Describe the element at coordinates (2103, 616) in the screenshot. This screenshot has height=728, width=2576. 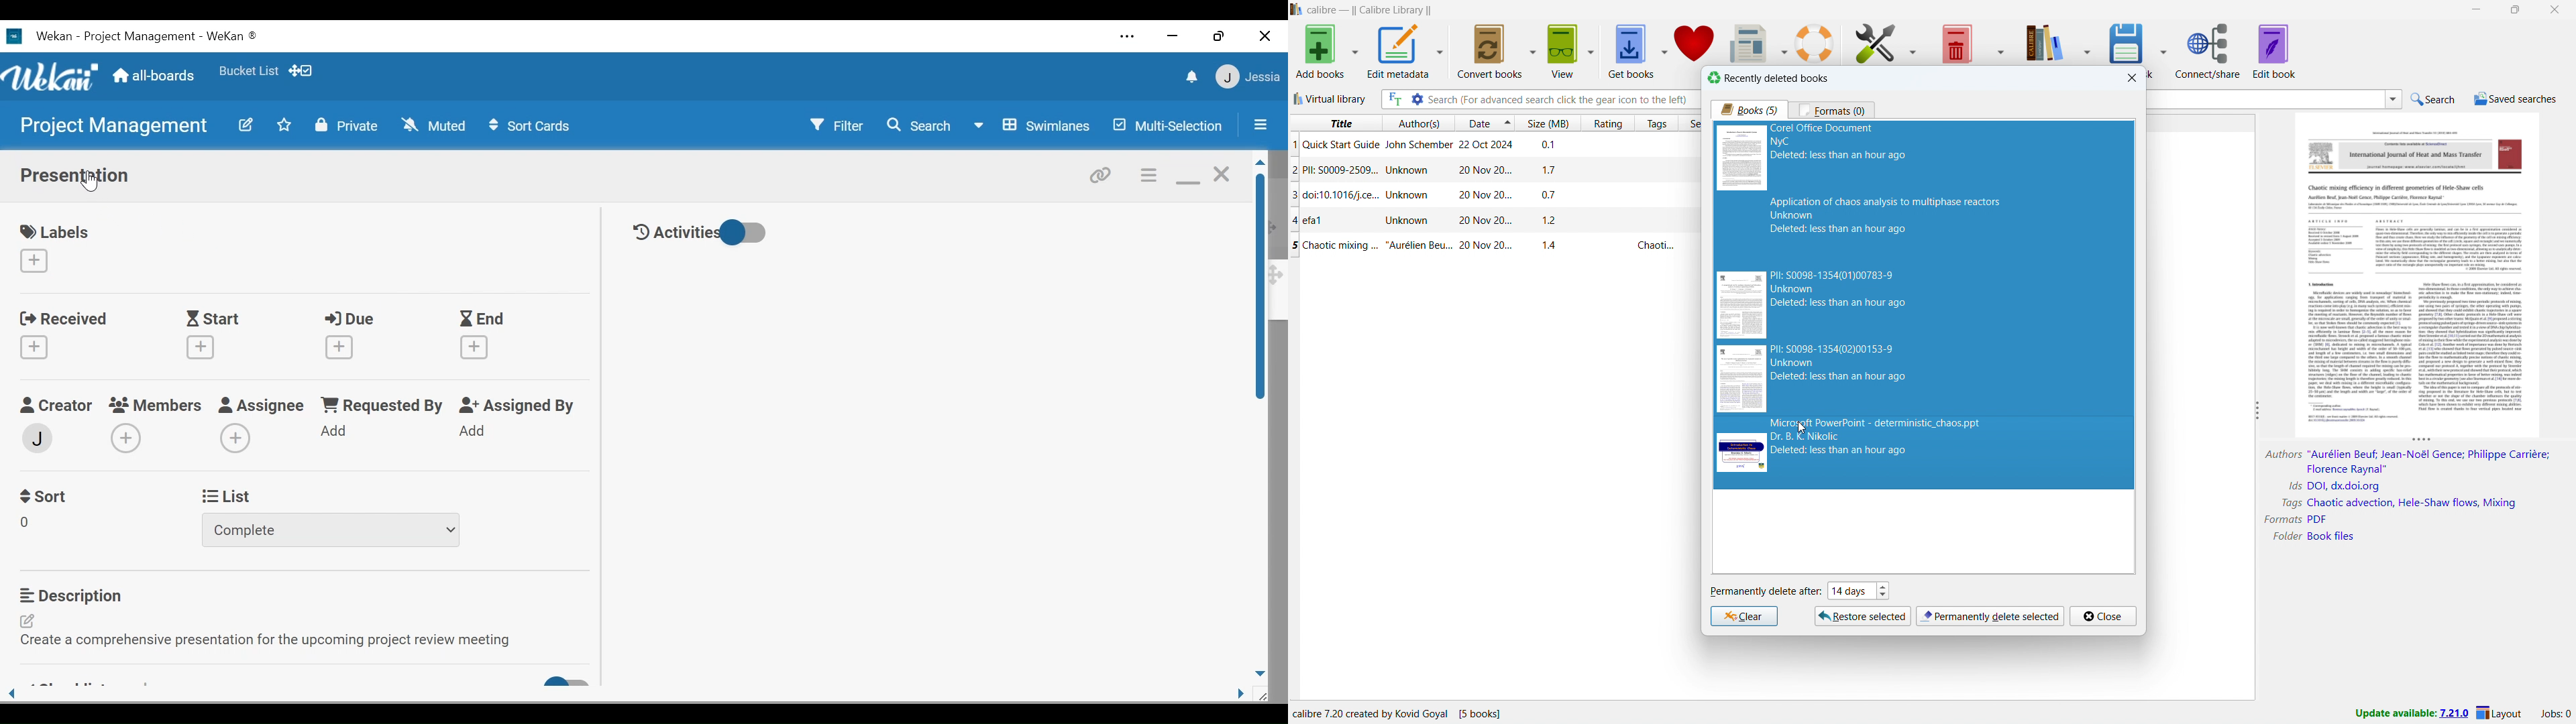
I see `close` at that location.